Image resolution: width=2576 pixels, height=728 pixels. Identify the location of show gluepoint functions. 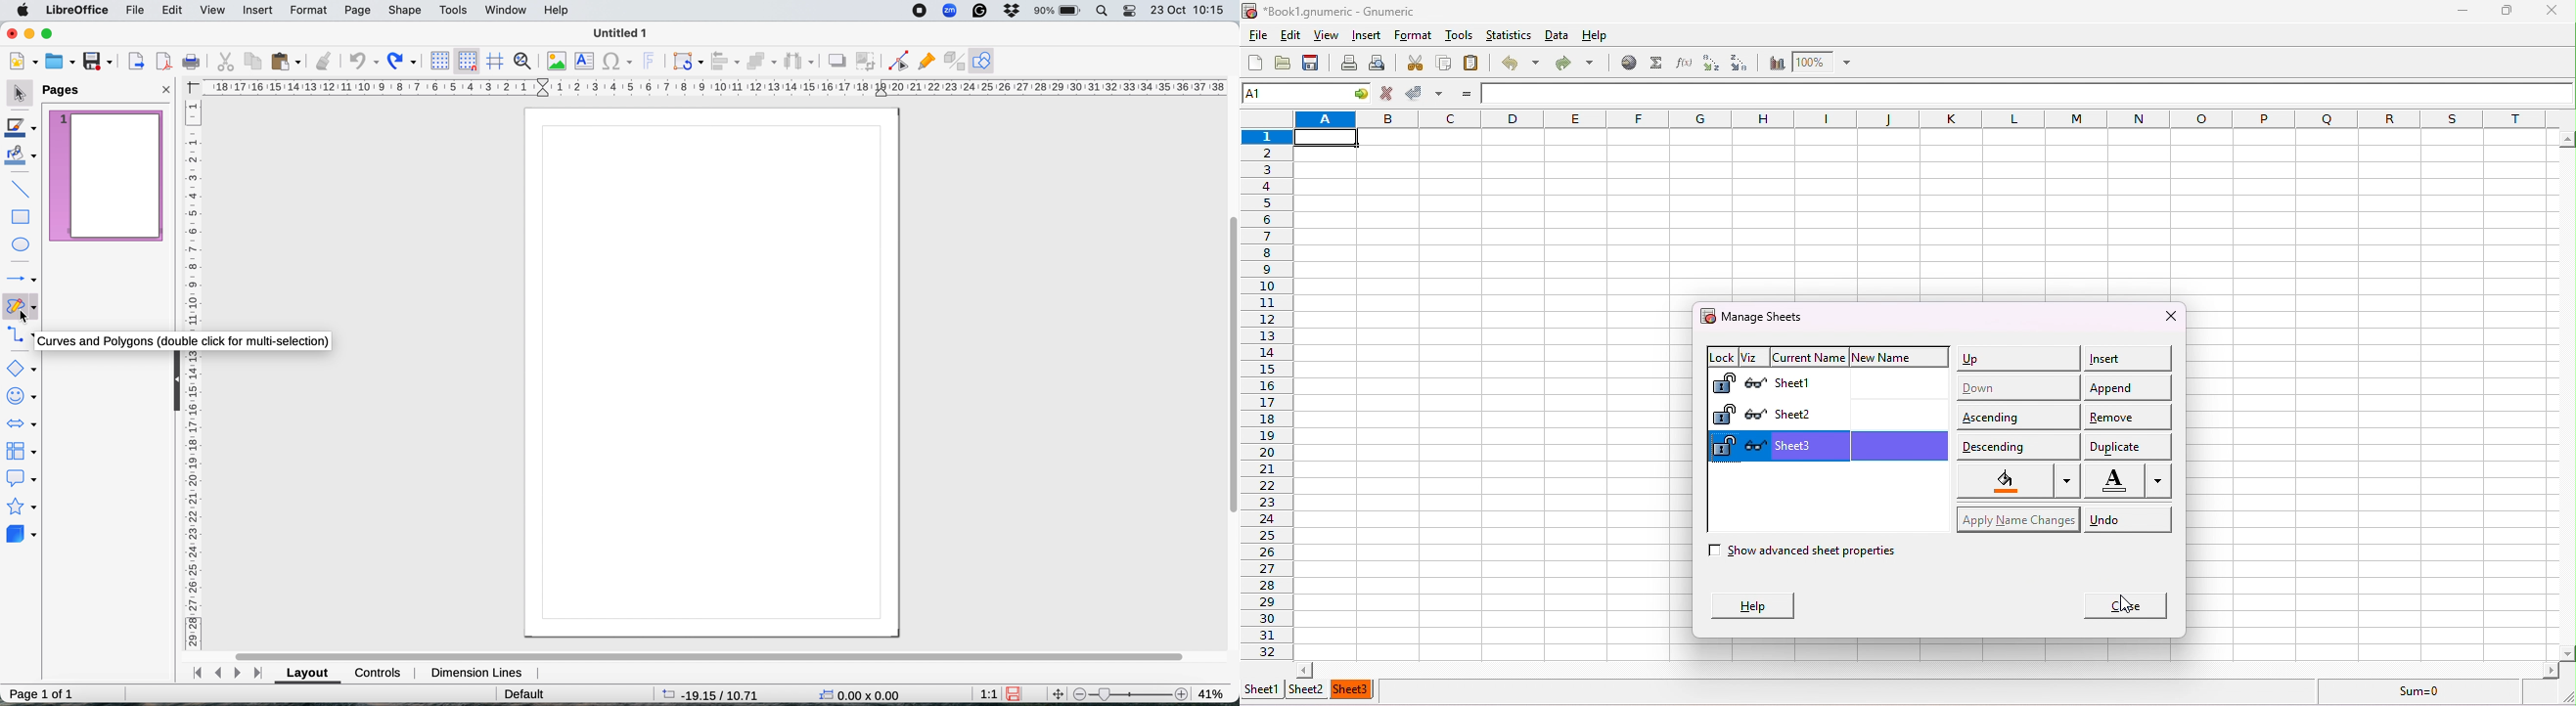
(927, 60).